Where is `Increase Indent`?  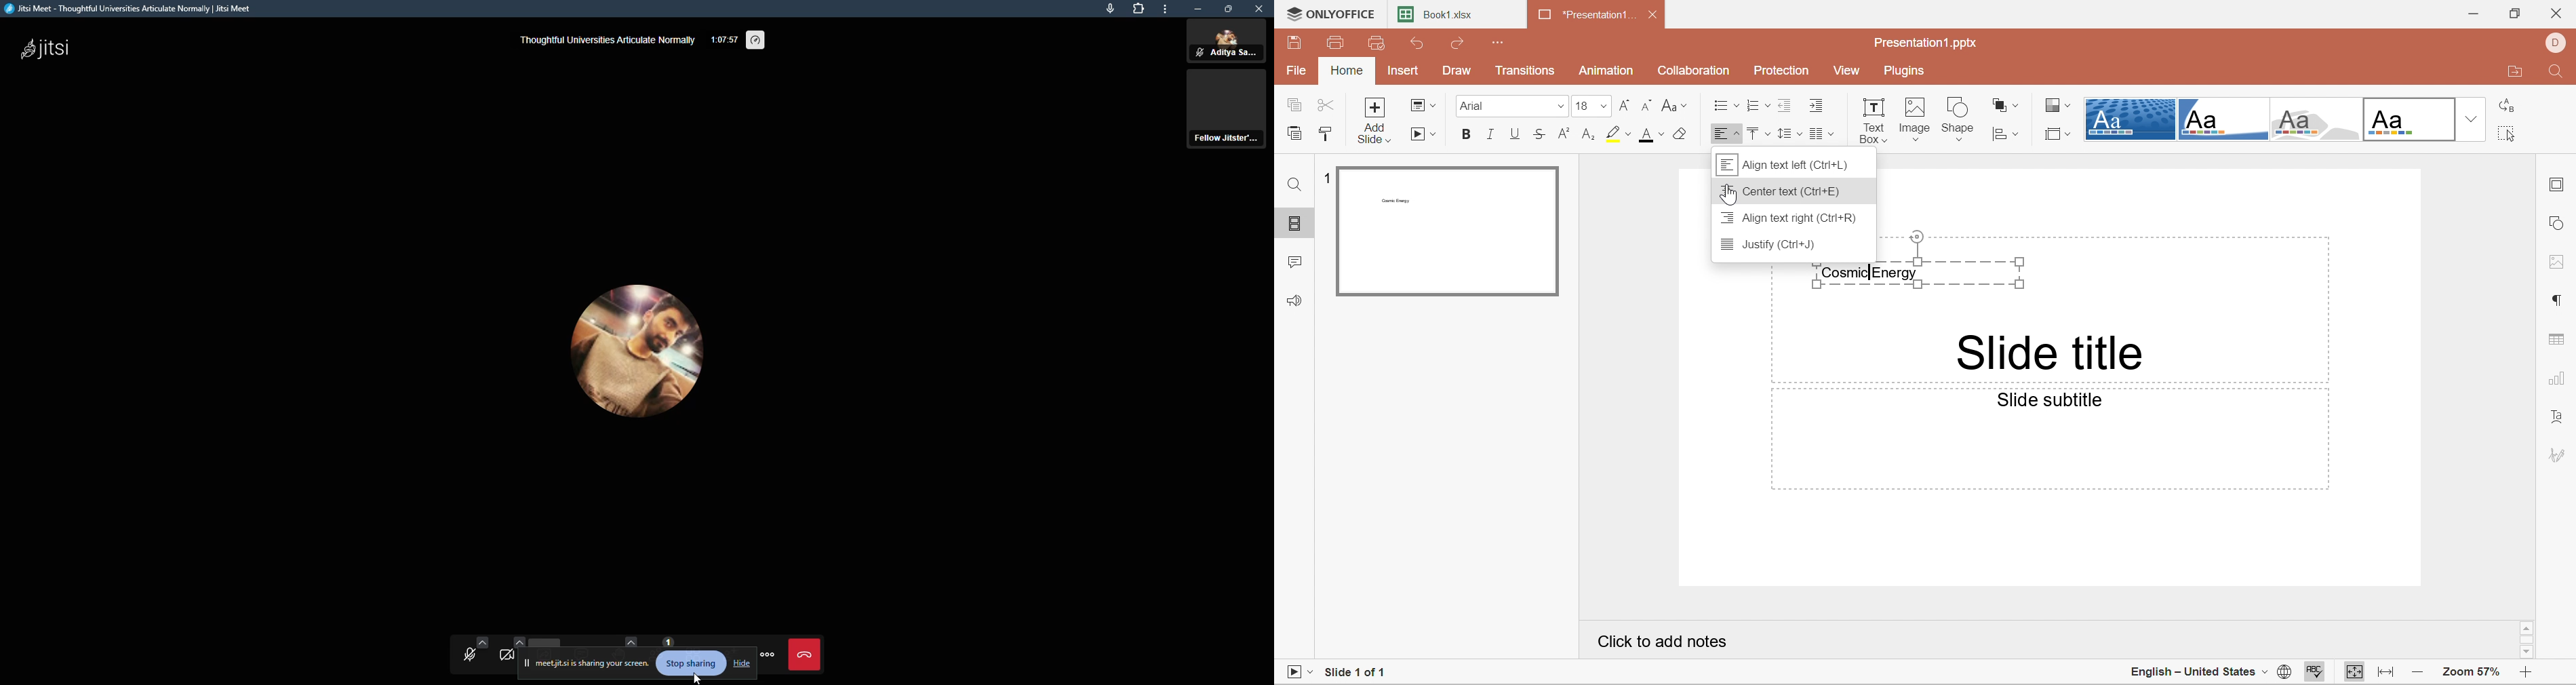 Increase Indent is located at coordinates (1818, 105).